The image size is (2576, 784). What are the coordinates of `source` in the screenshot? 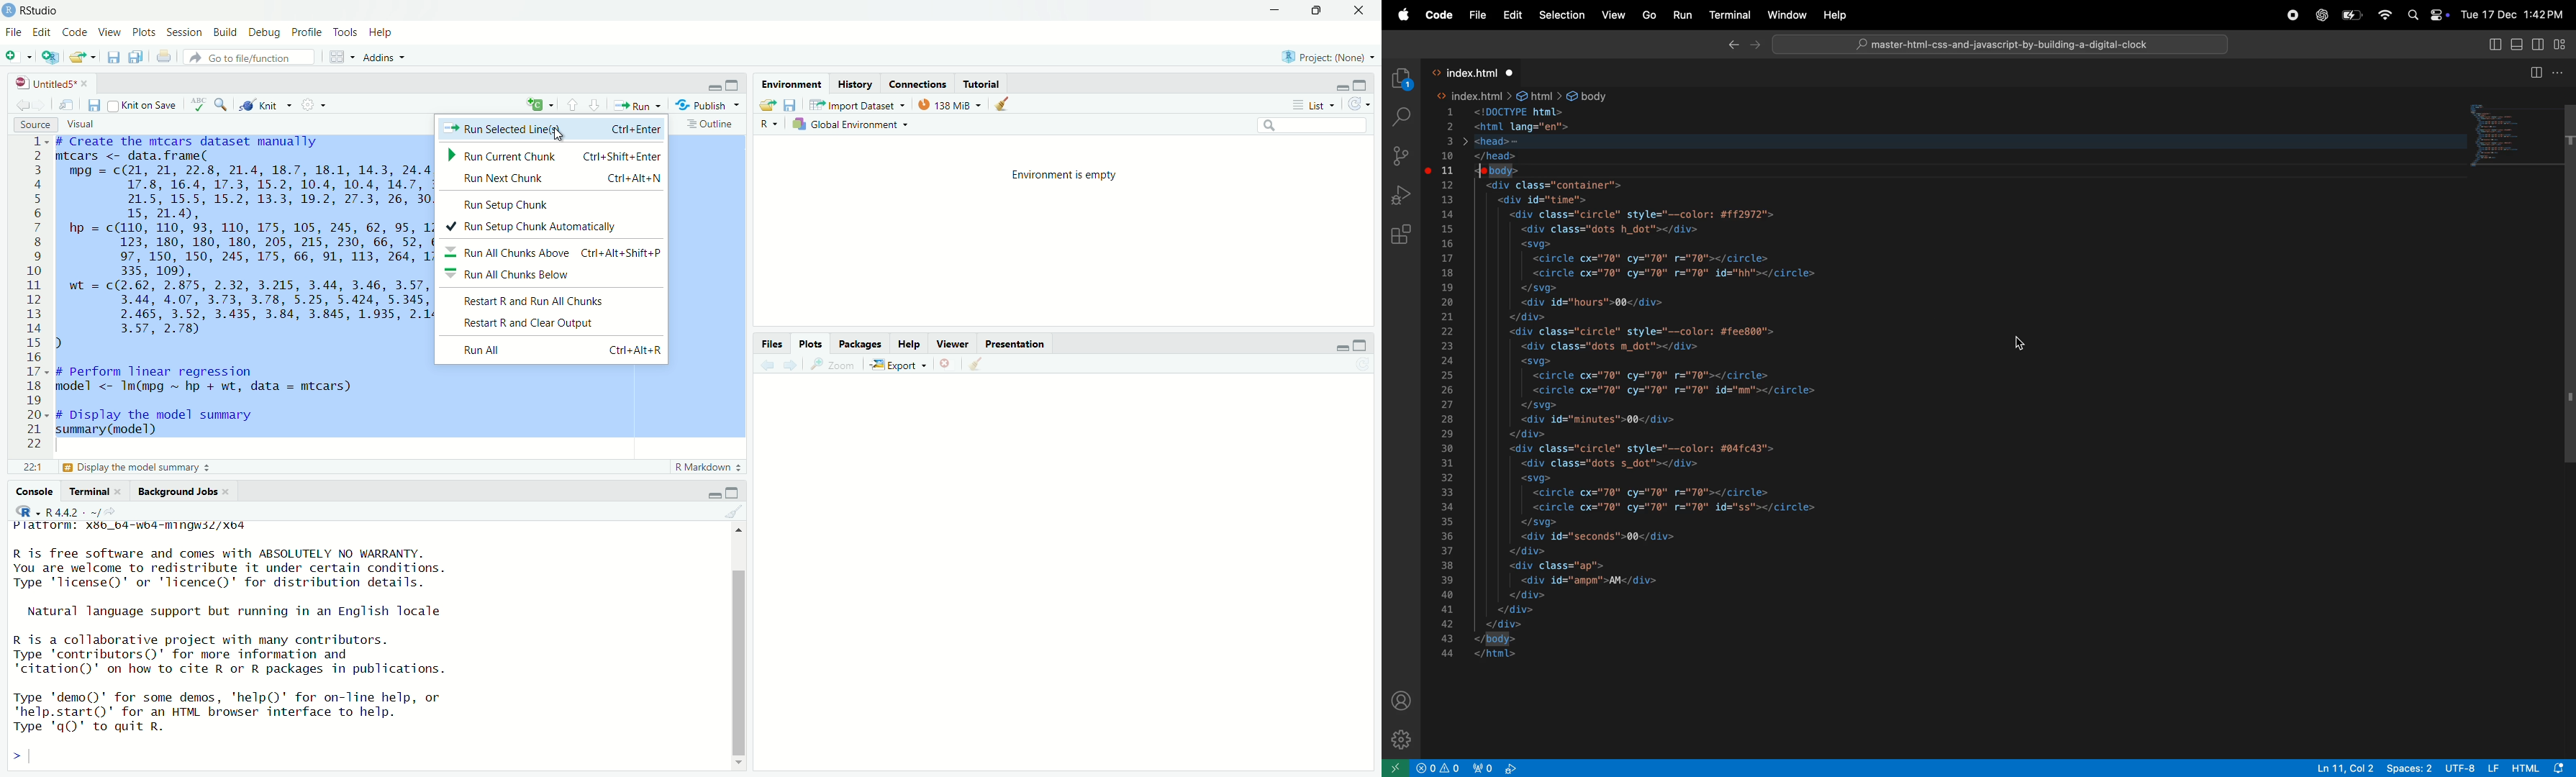 It's located at (34, 127).